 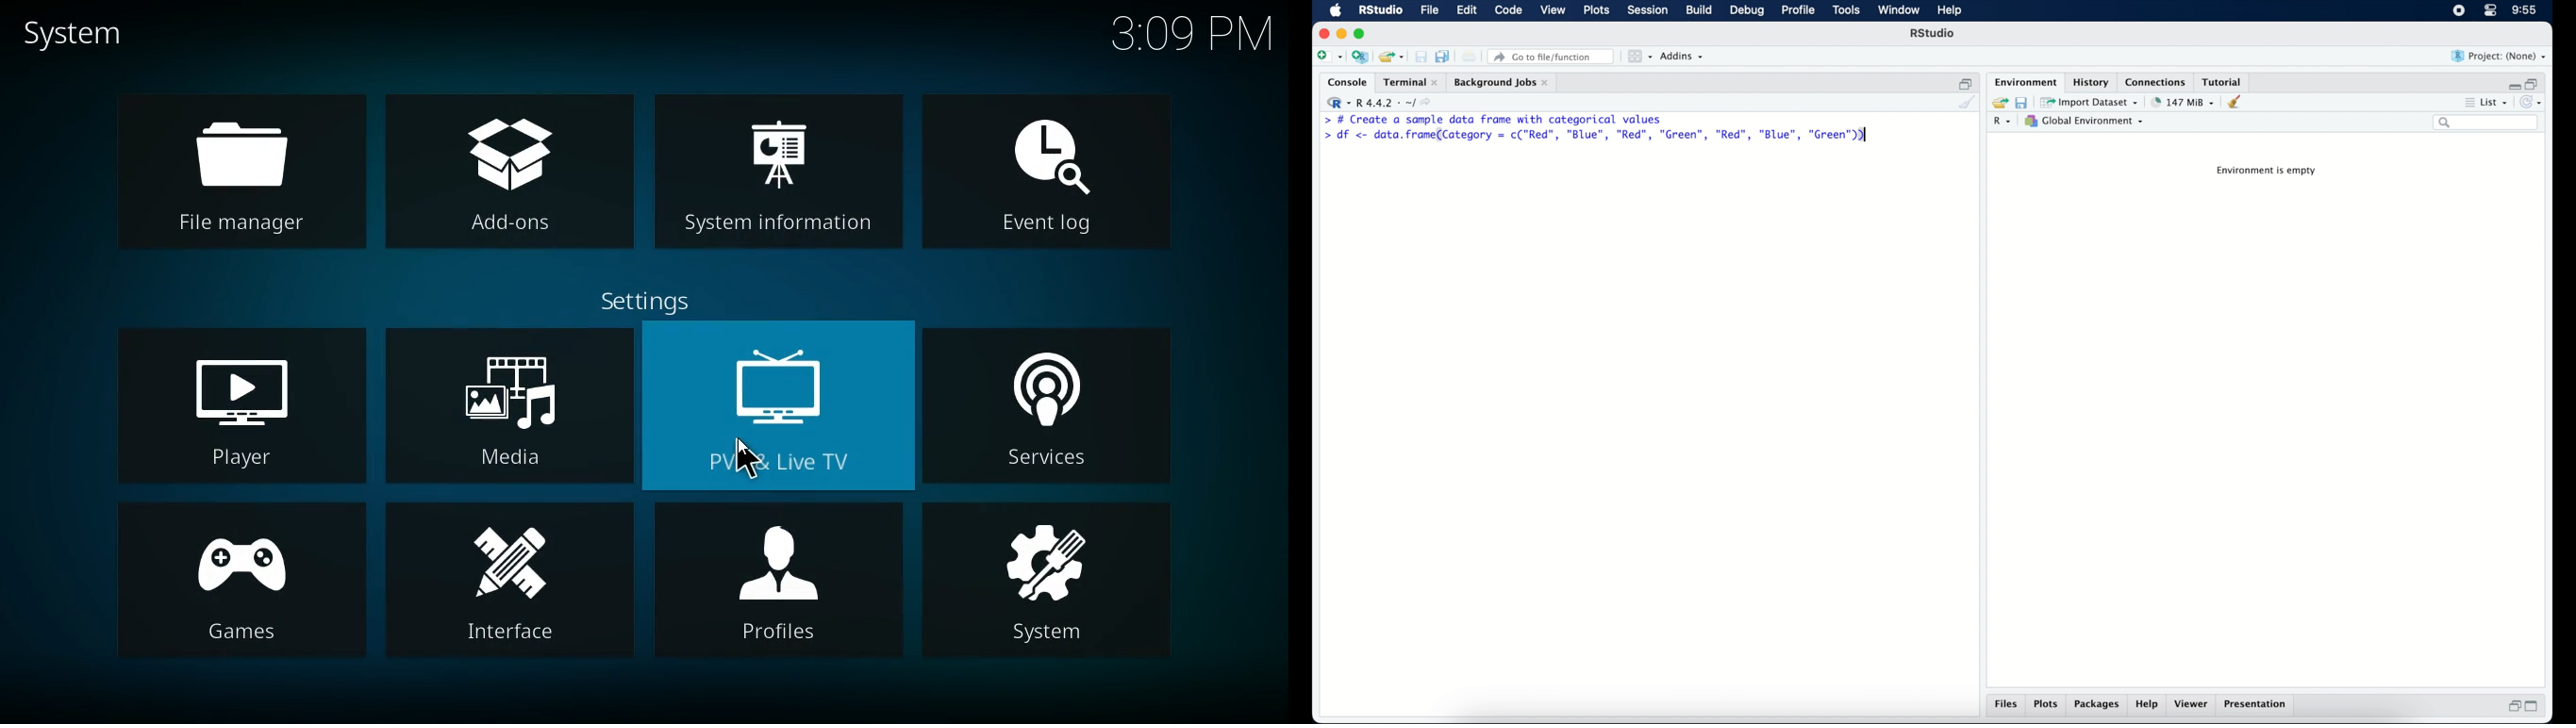 I want to click on minimize, so click(x=2512, y=84).